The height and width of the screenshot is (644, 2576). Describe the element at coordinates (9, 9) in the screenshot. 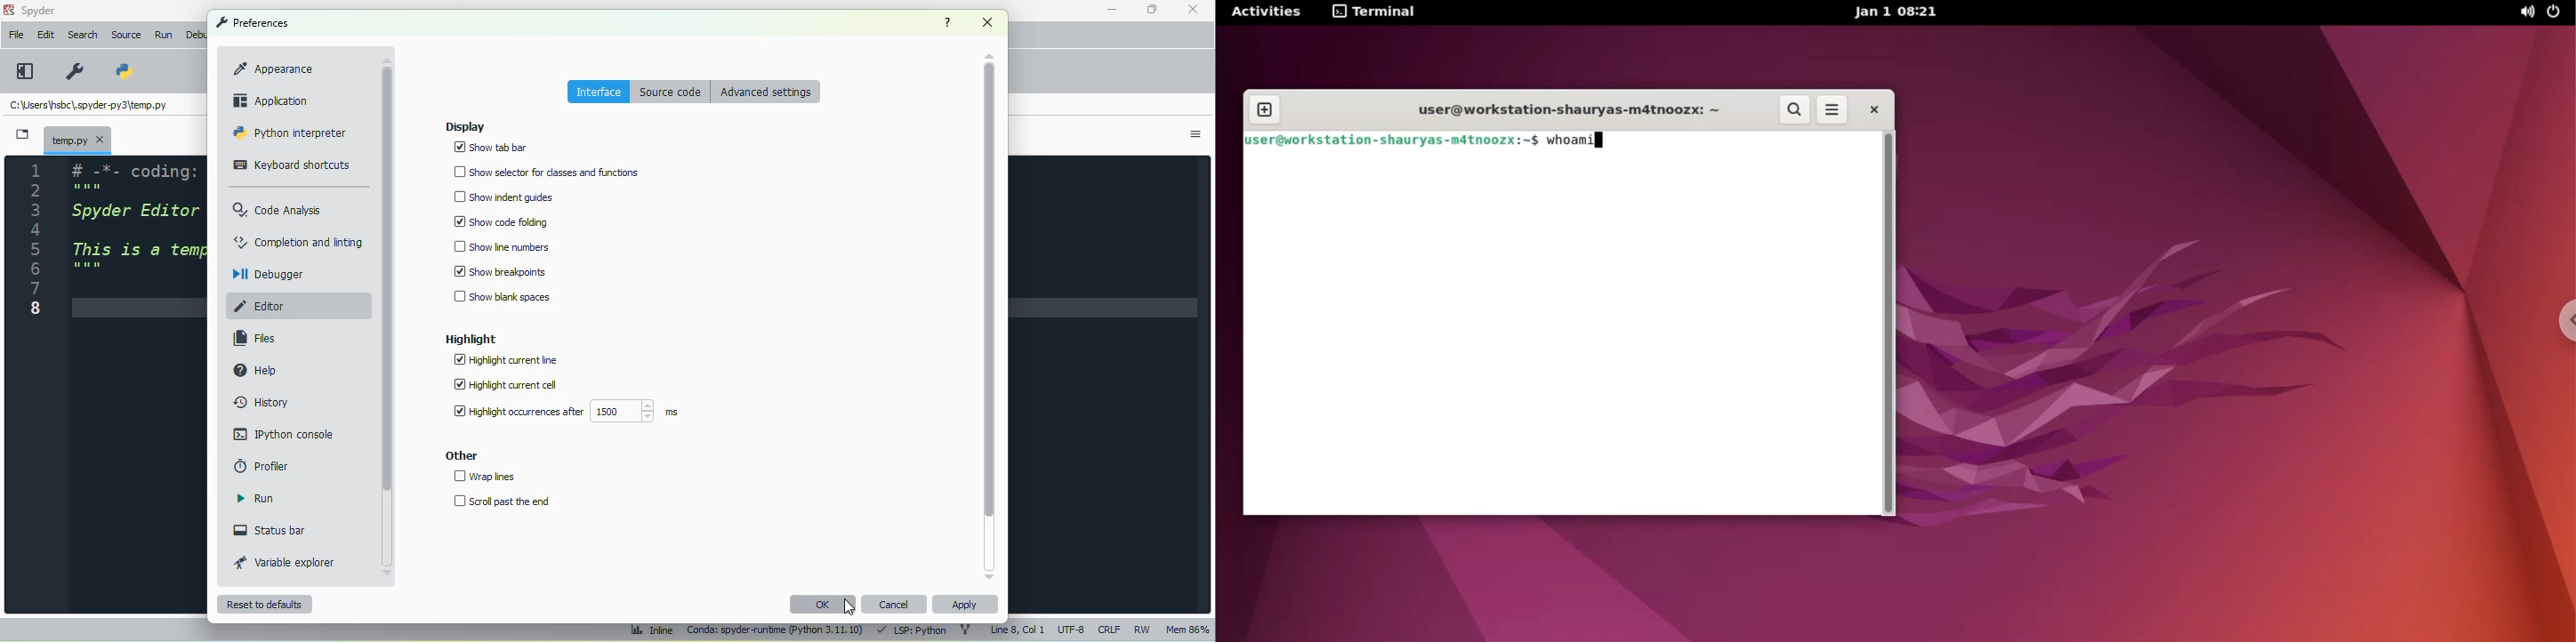

I see `logo` at that location.